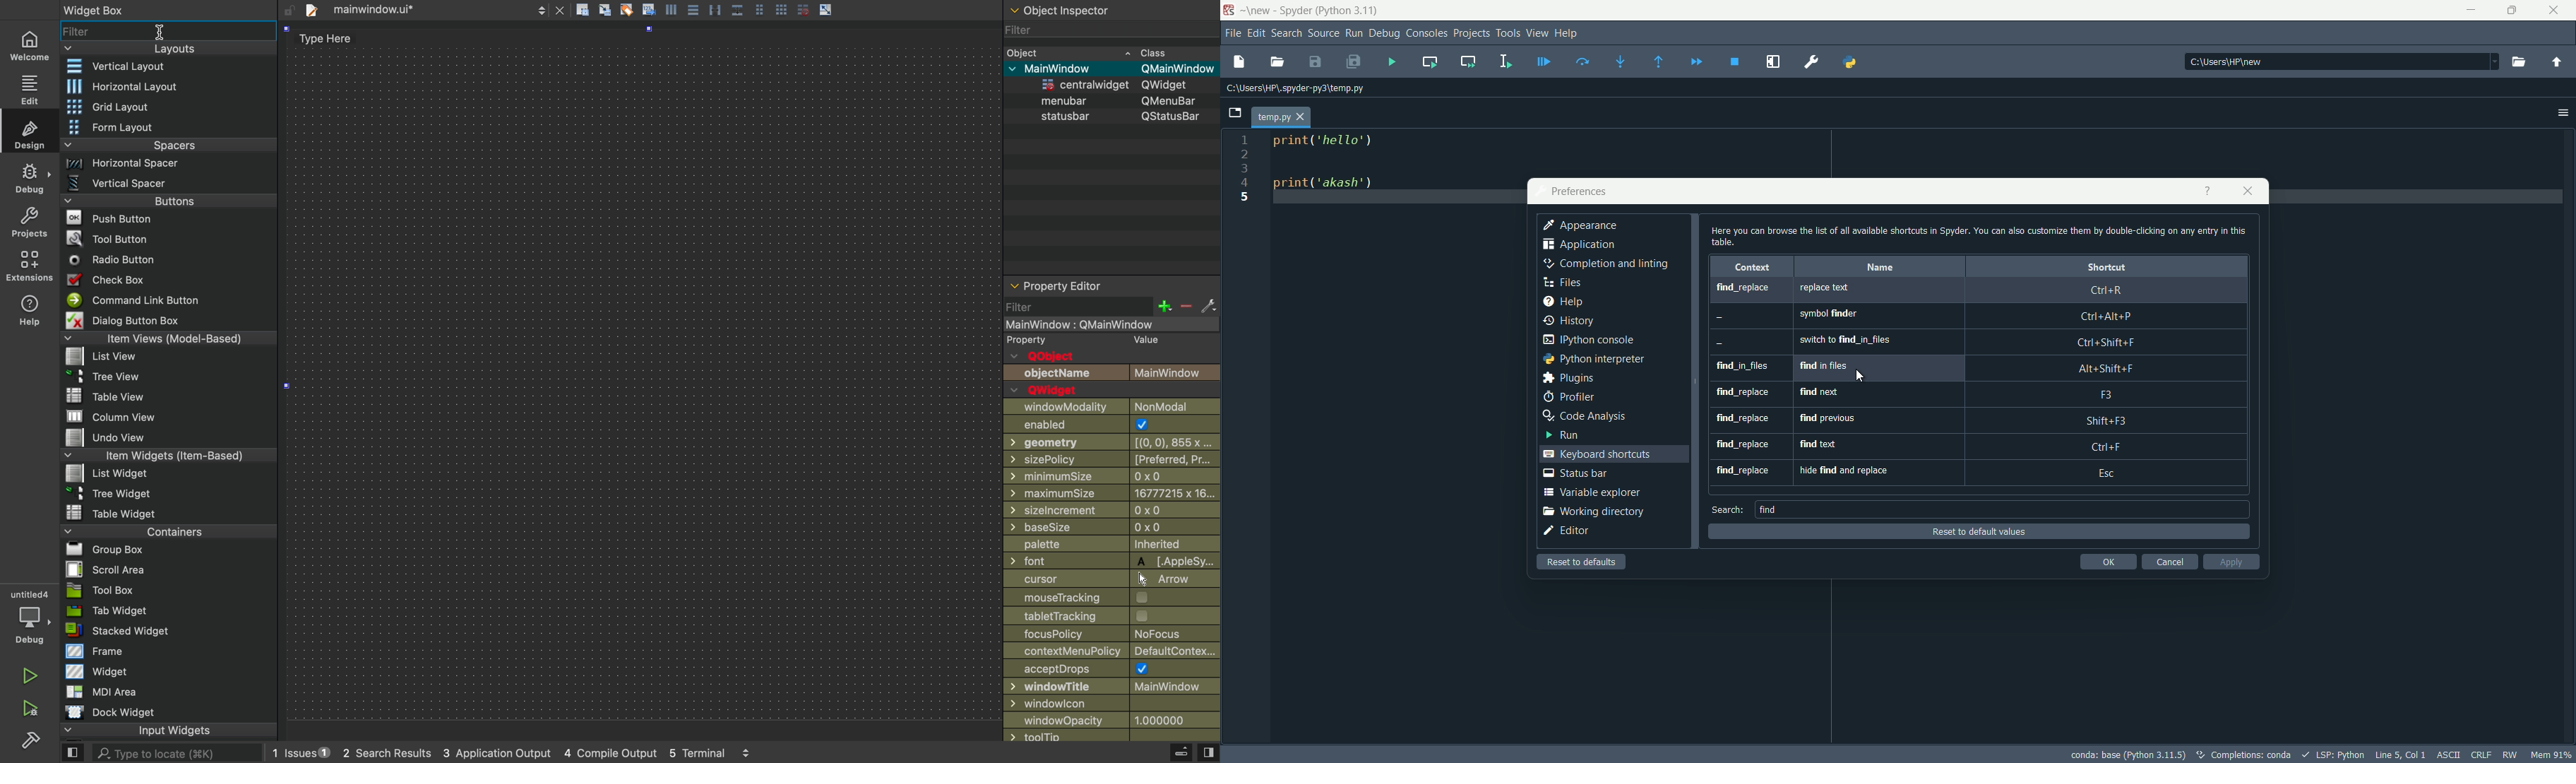 This screenshot has height=784, width=2576. Describe the element at coordinates (1981, 532) in the screenshot. I see `reset to default values` at that location.